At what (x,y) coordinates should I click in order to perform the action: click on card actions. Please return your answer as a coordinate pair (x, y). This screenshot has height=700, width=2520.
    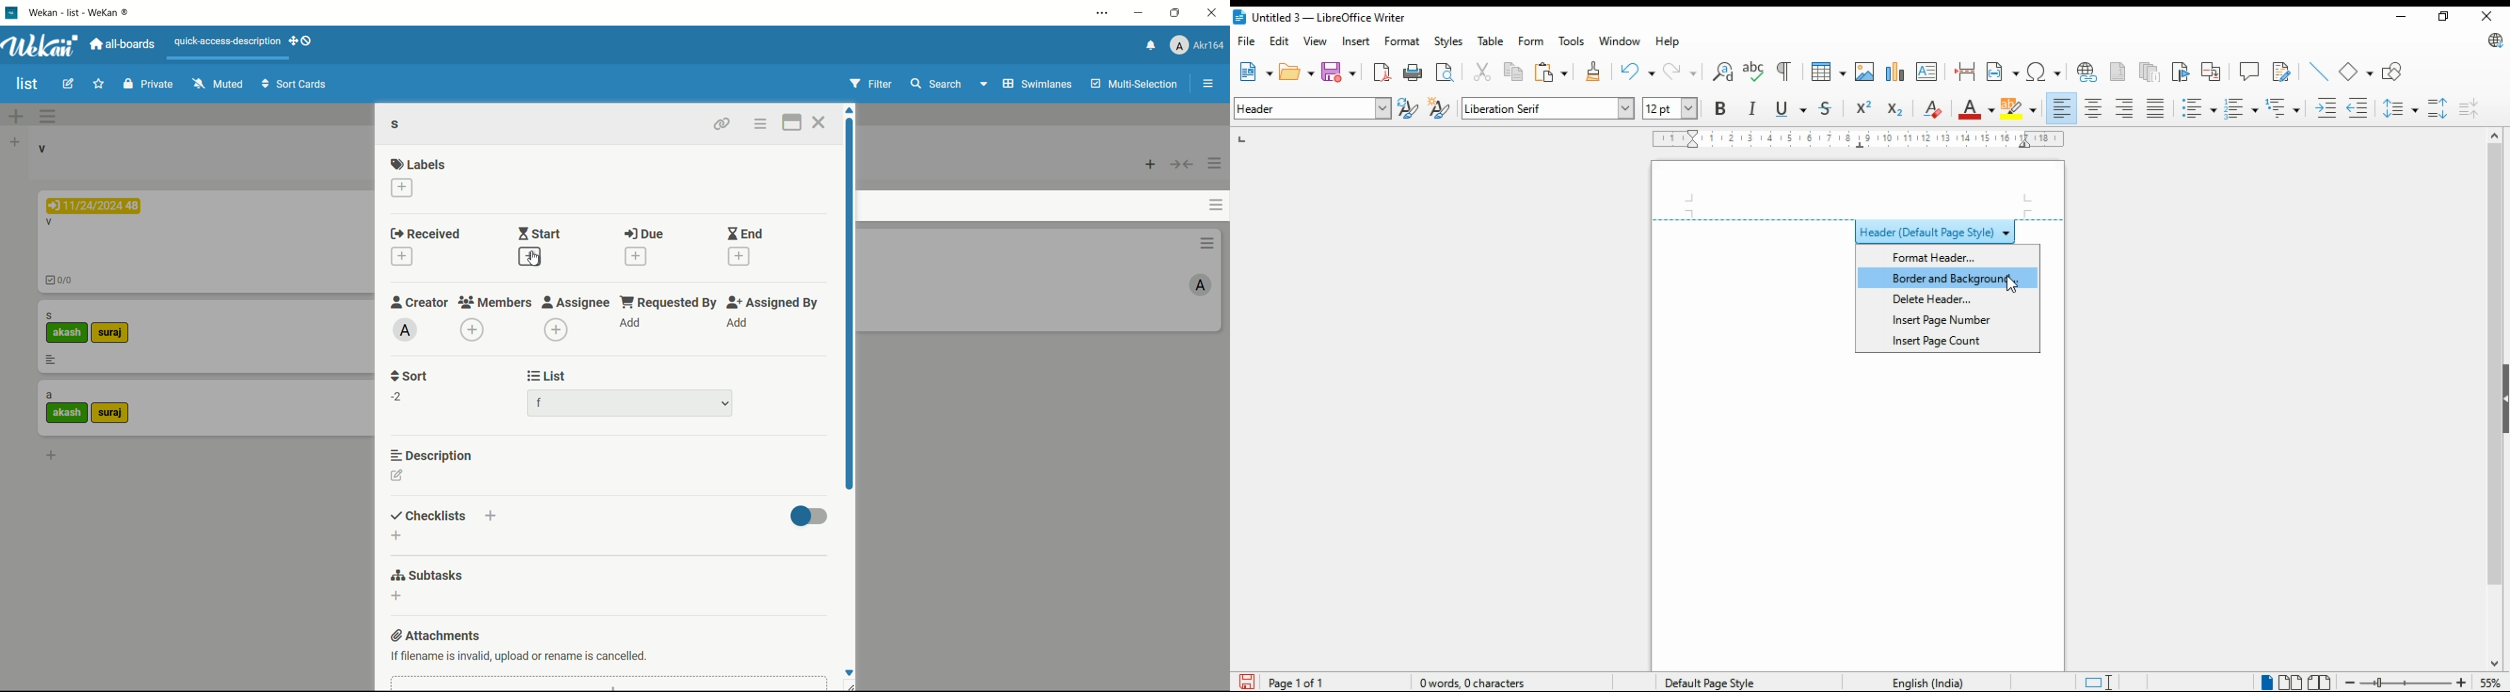
    Looking at the image, I should click on (761, 126).